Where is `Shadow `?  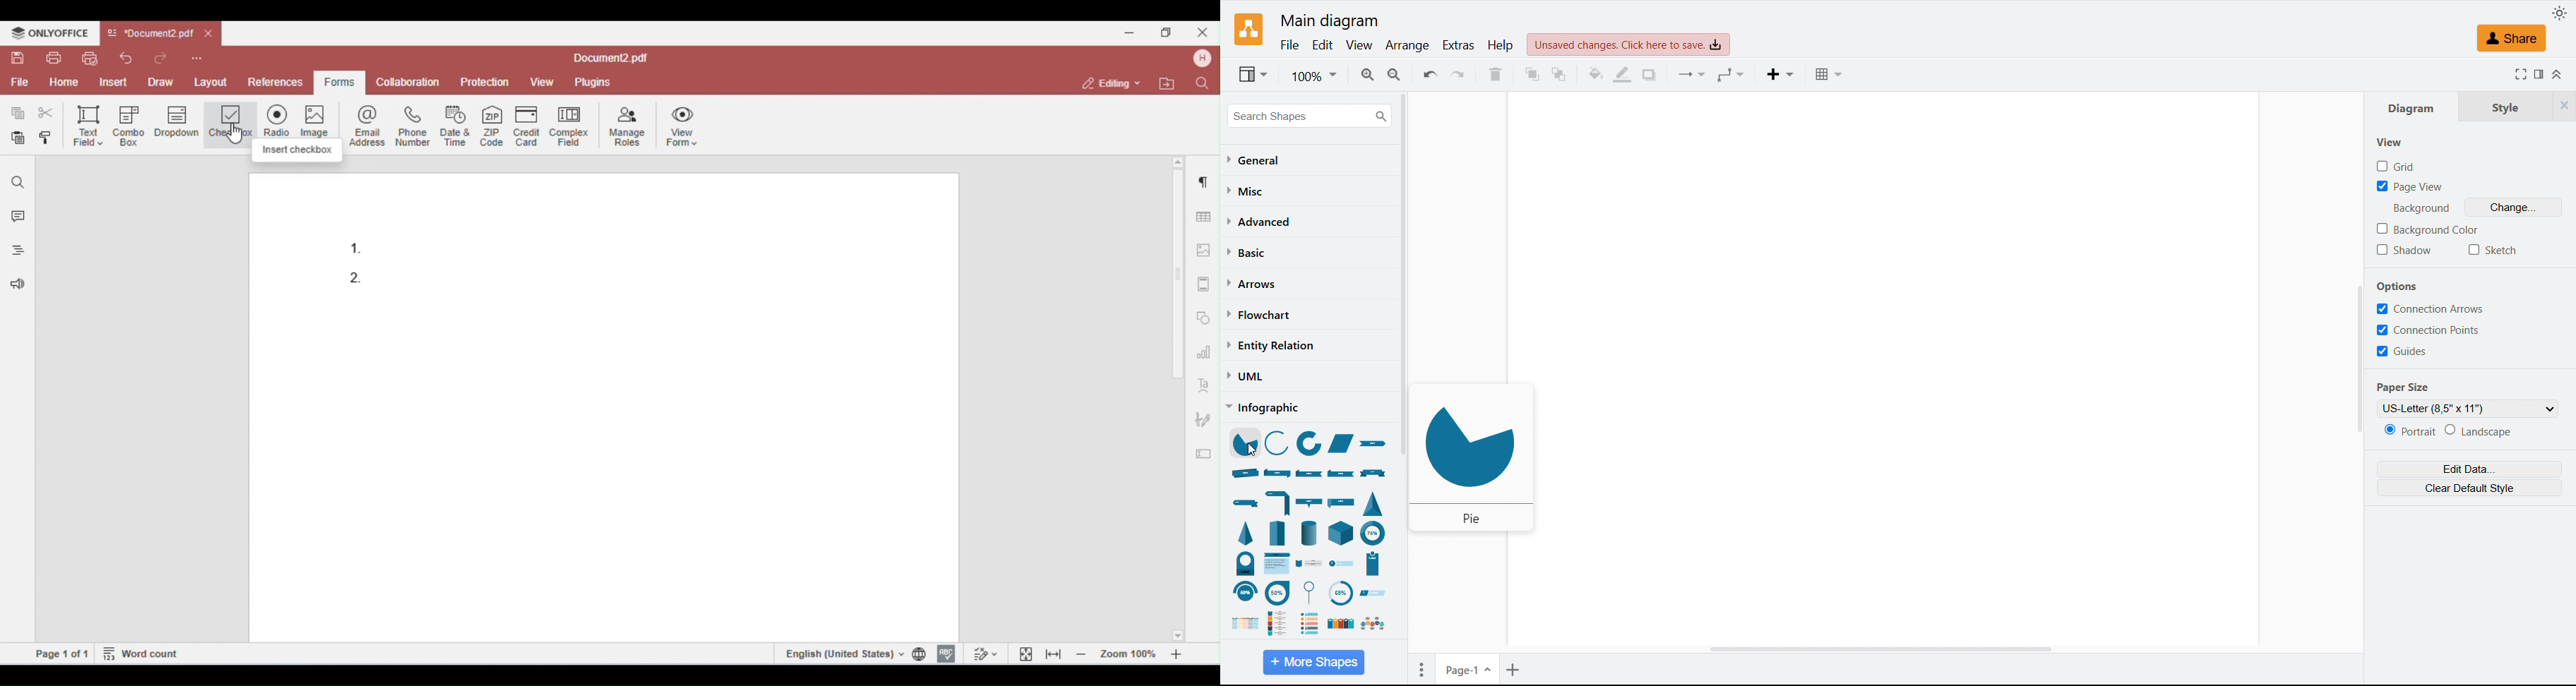
Shadow  is located at coordinates (1649, 75).